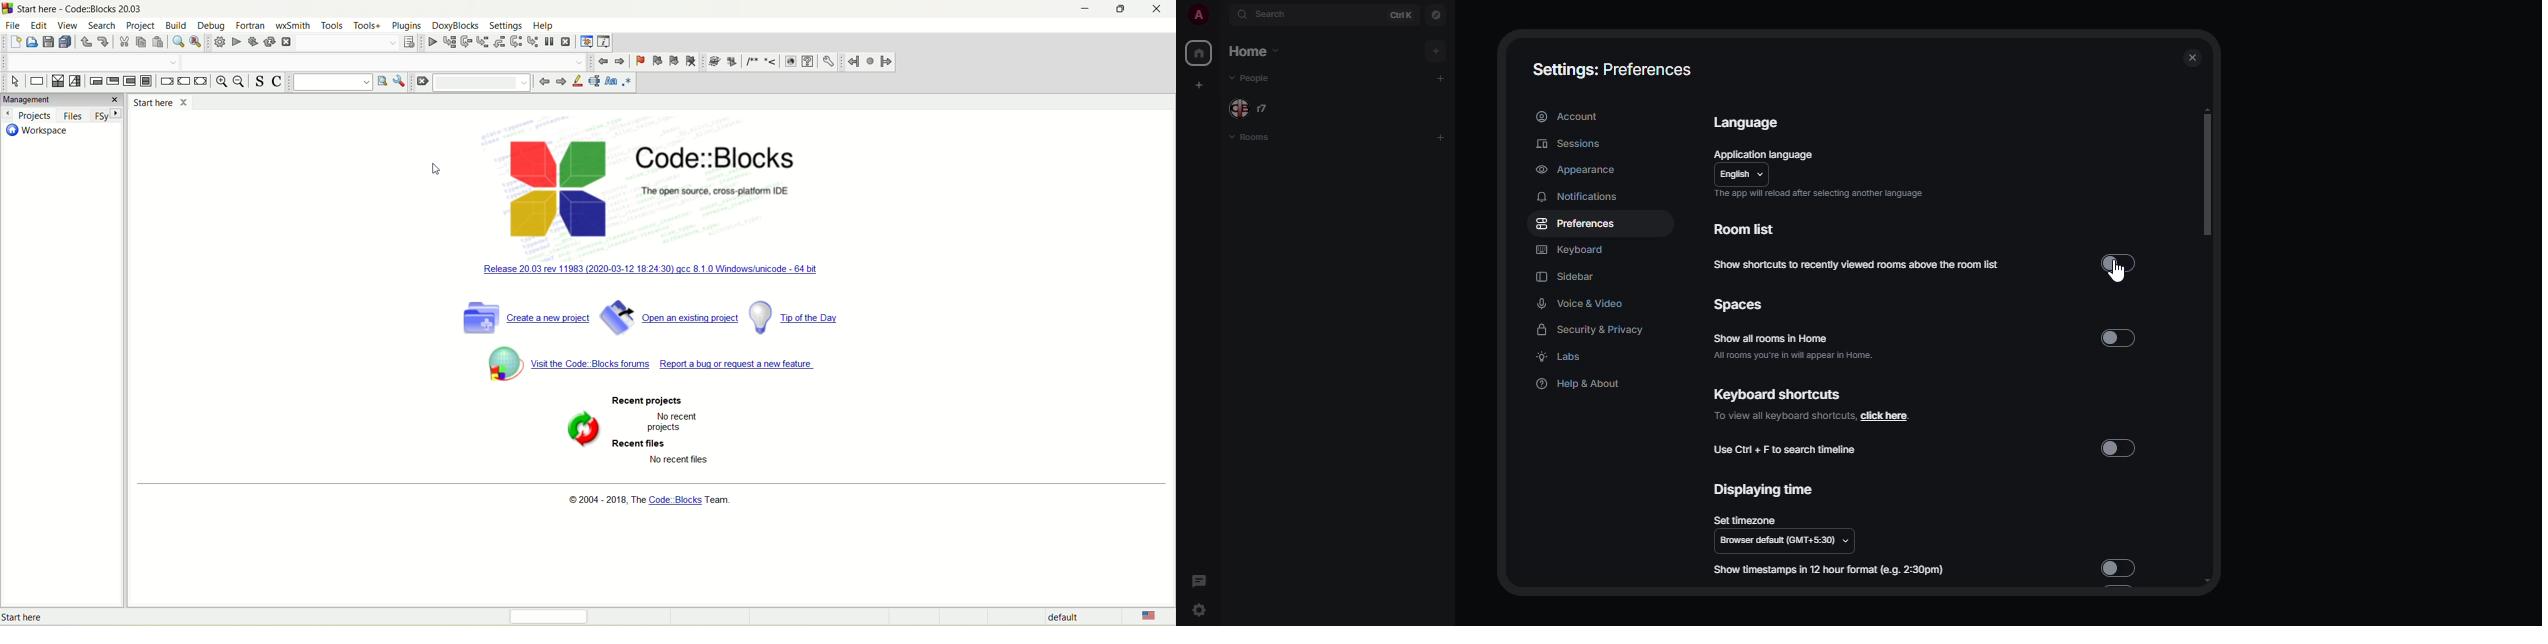 The width and height of the screenshot is (2548, 644). I want to click on browser, so click(1786, 540).